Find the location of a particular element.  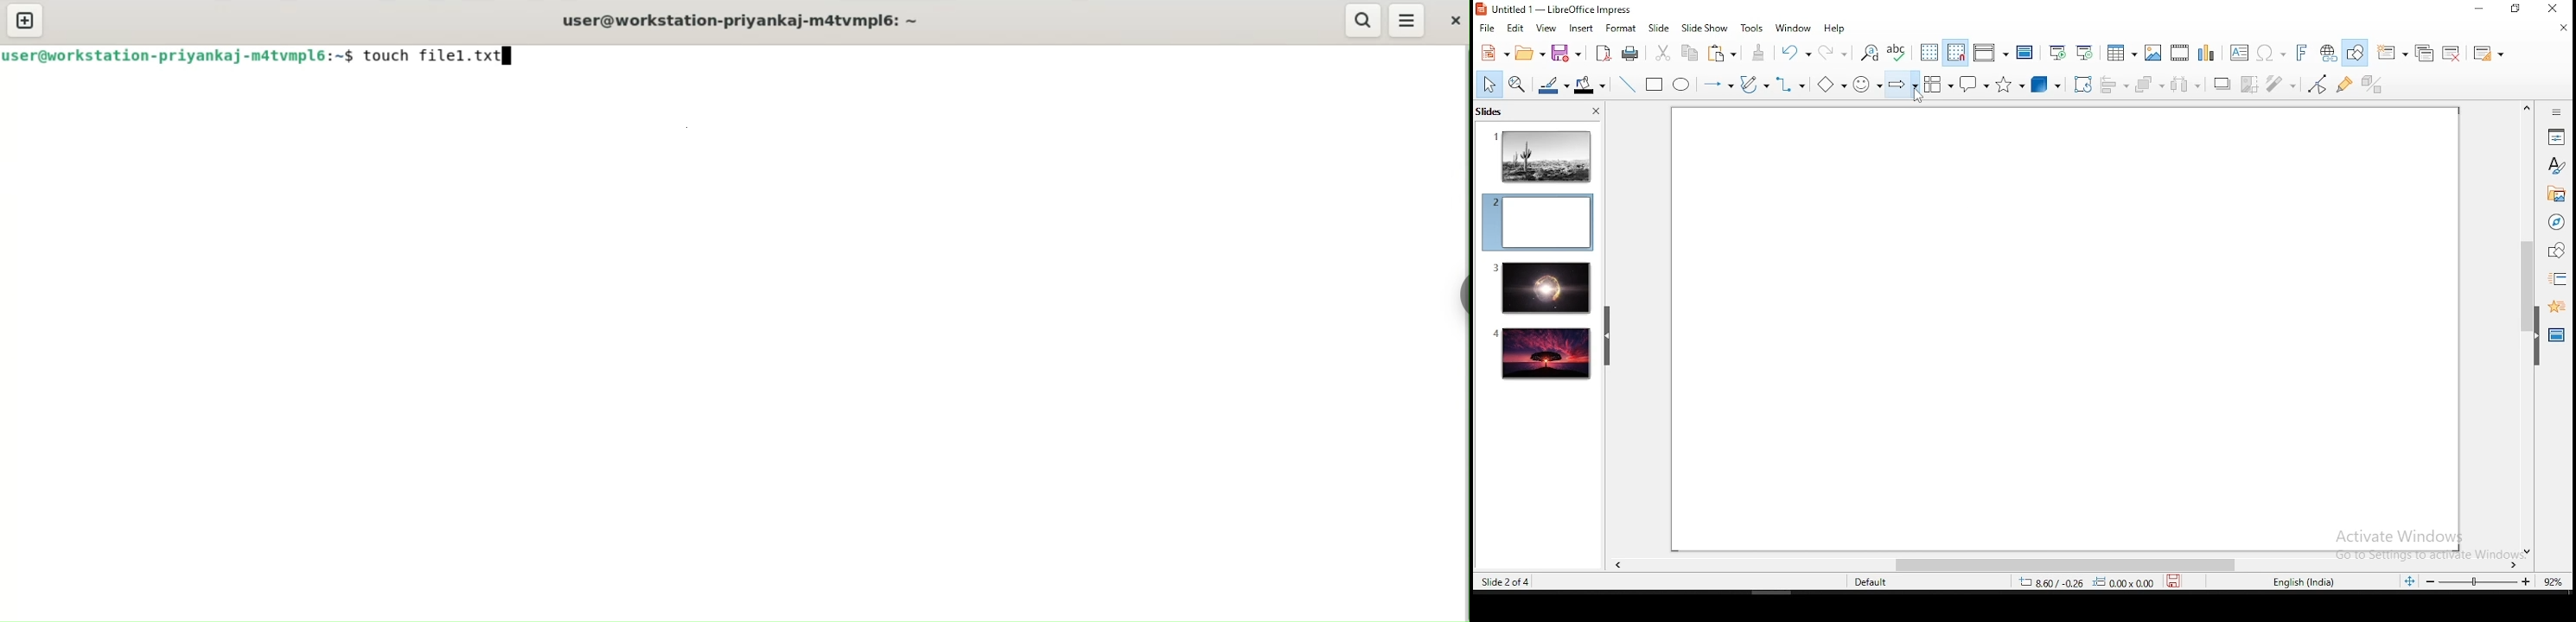

paste is located at coordinates (1725, 53).